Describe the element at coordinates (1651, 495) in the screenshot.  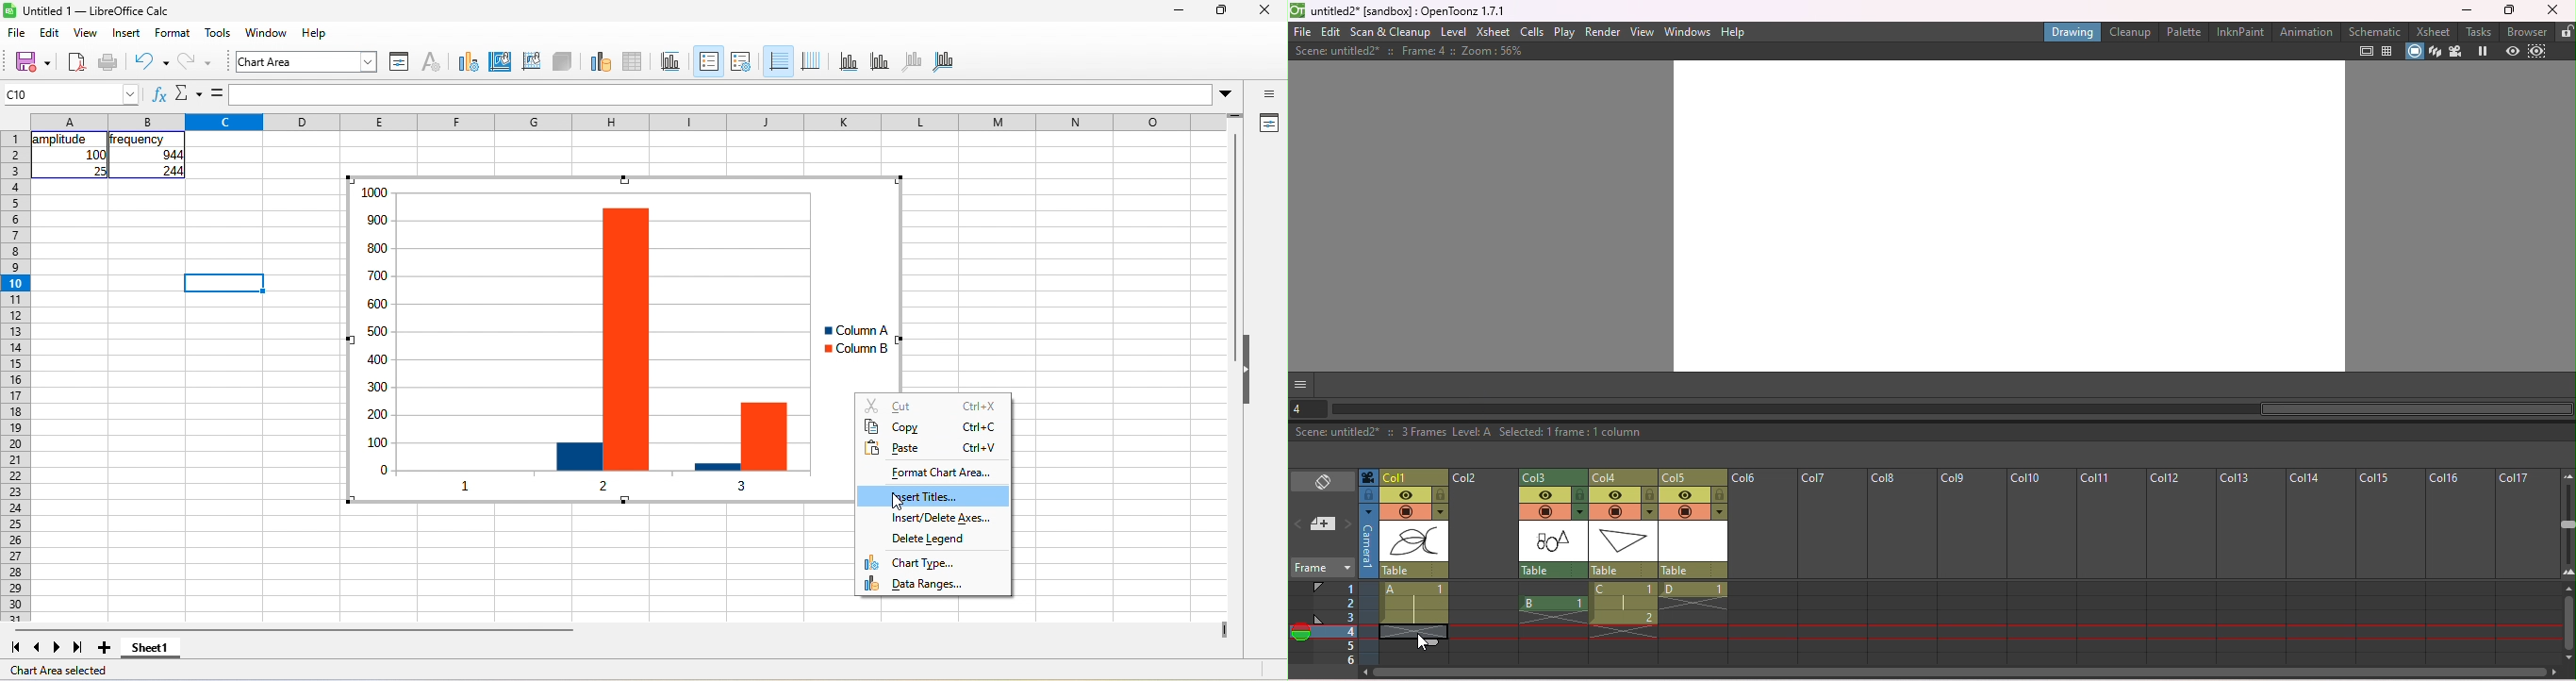
I see `Lock toggle` at that location.